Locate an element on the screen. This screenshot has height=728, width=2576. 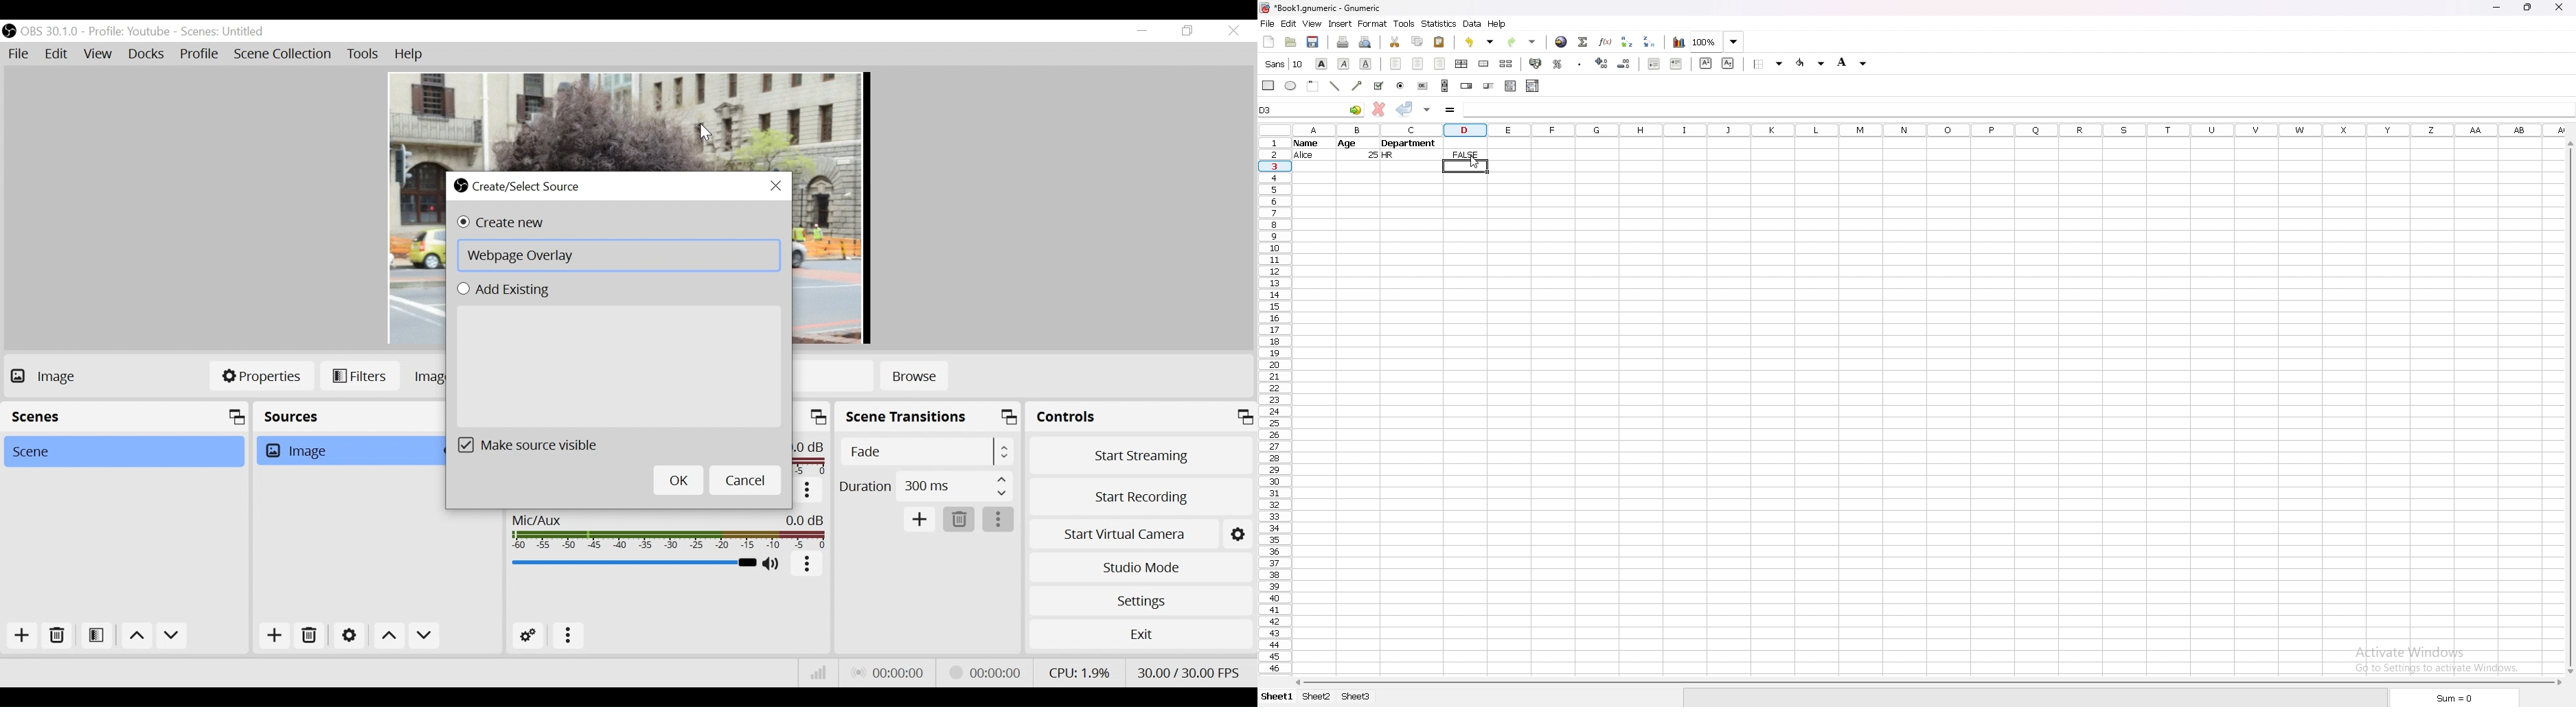
Delete is located at coordinates (59, 637).